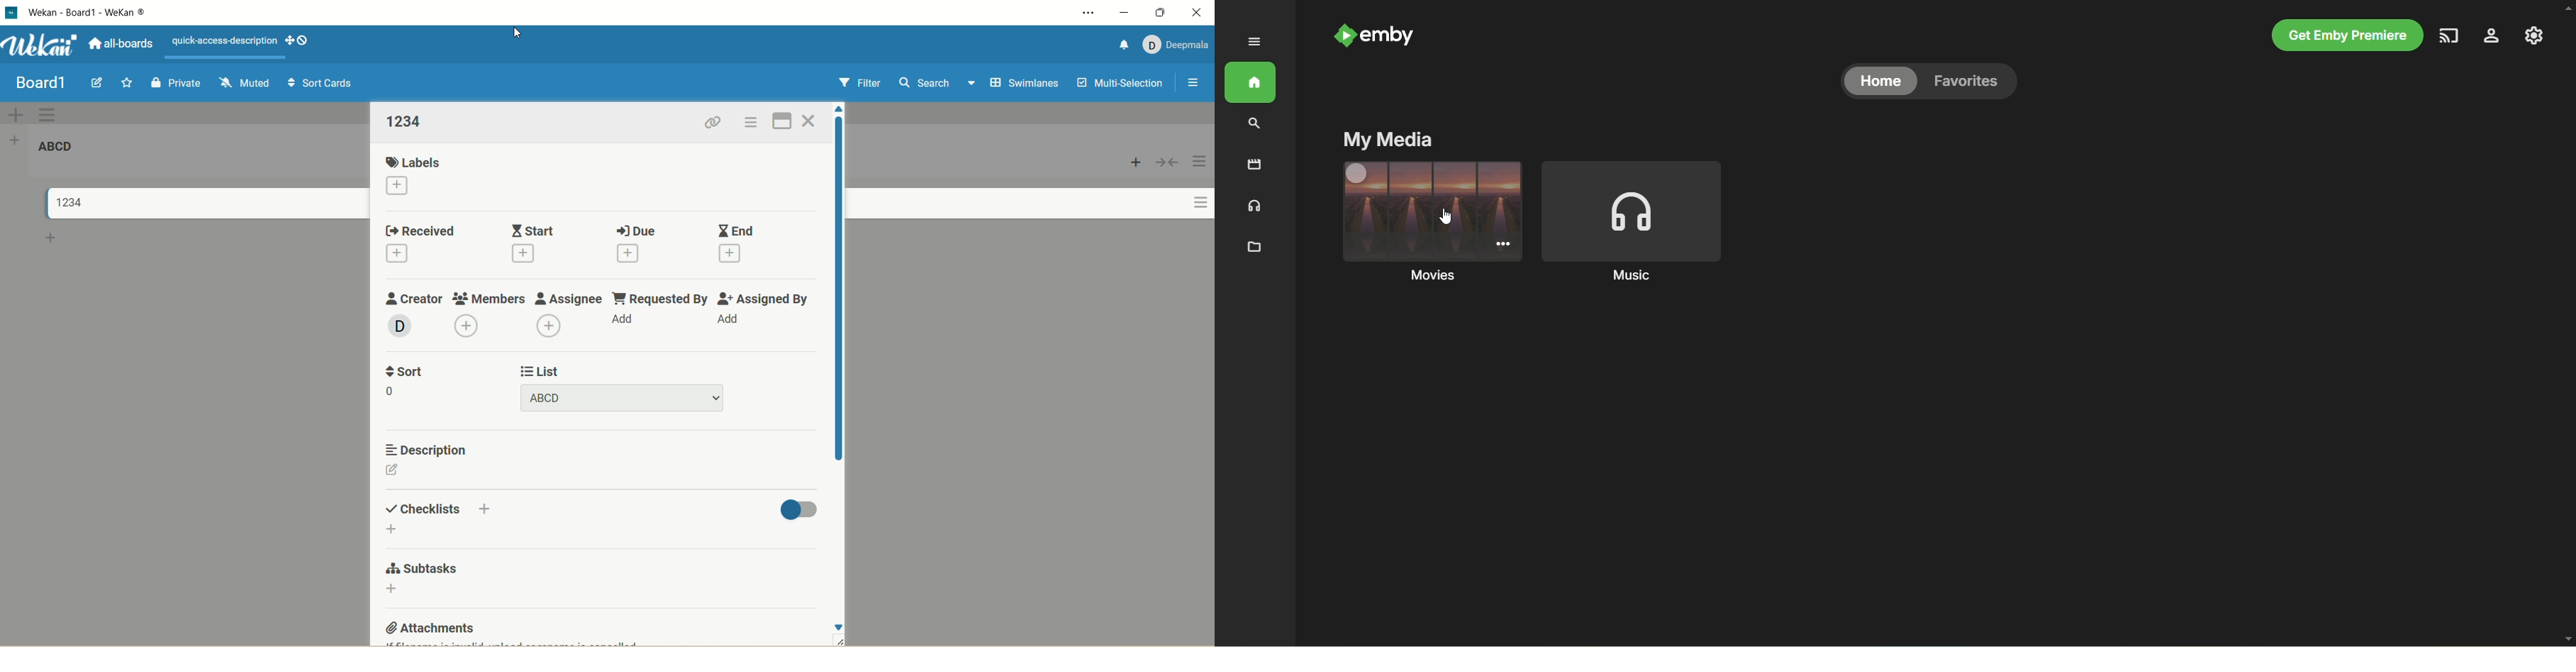 The height and width of the screenshot is (672, 2576). I want to click on open/close sidebar, so click(1193, 83).